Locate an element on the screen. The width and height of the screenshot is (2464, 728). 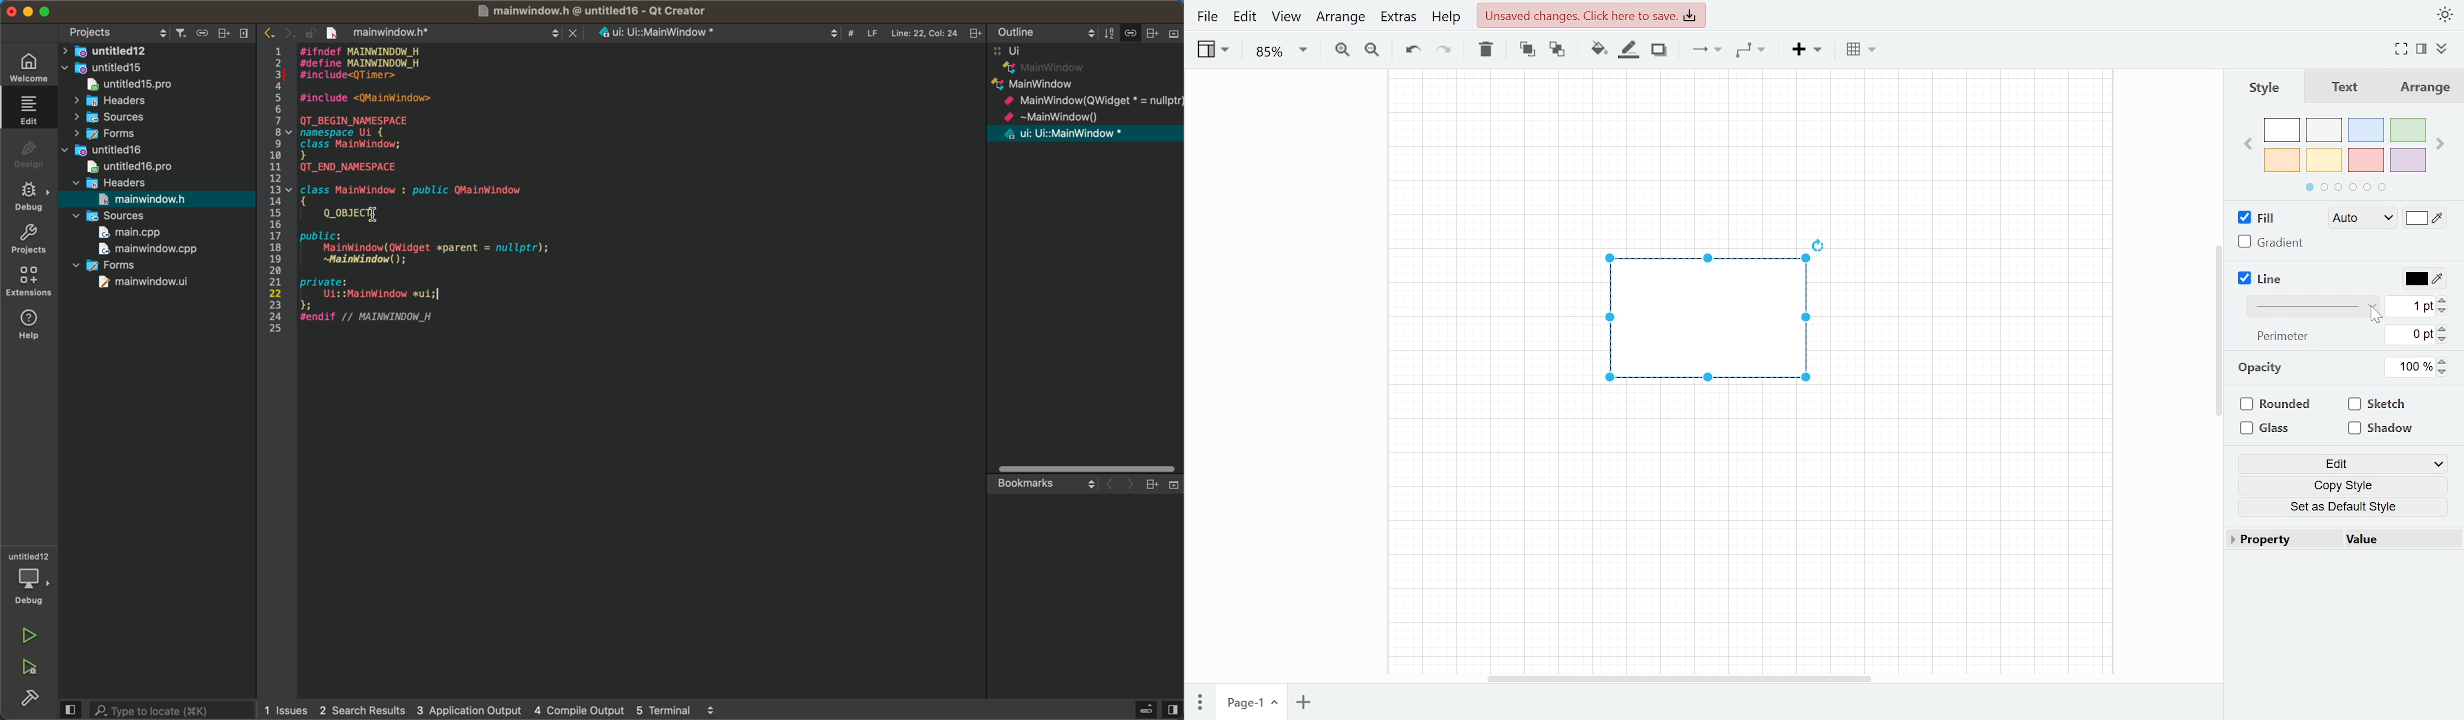
Zoom(85%) is located at coordinates (1278, 52).